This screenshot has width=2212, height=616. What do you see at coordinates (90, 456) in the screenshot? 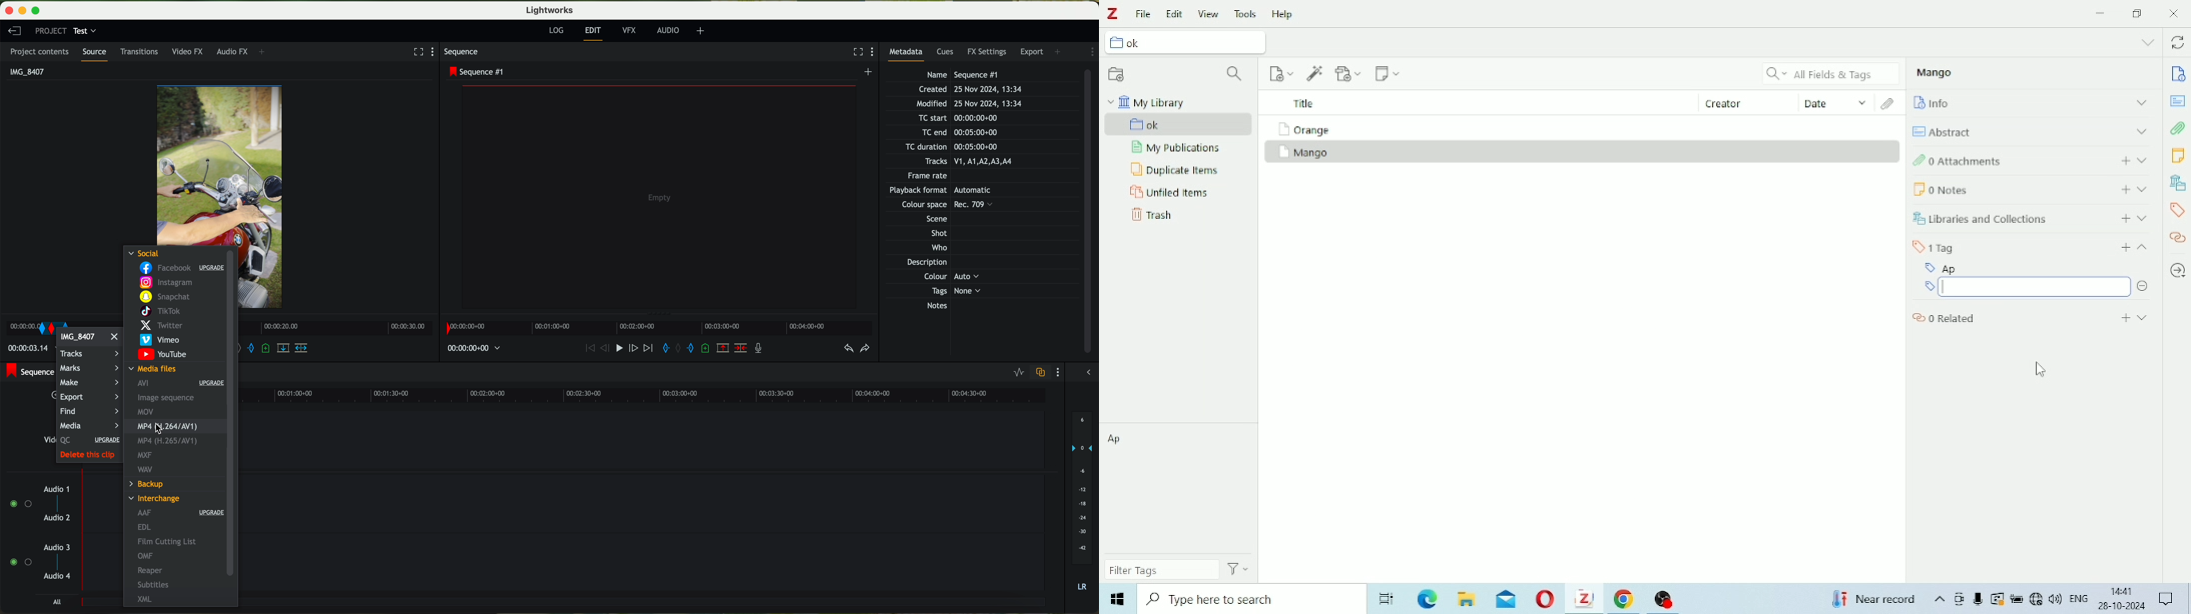
I see `delete this clip` at bounding box center [90, 456].